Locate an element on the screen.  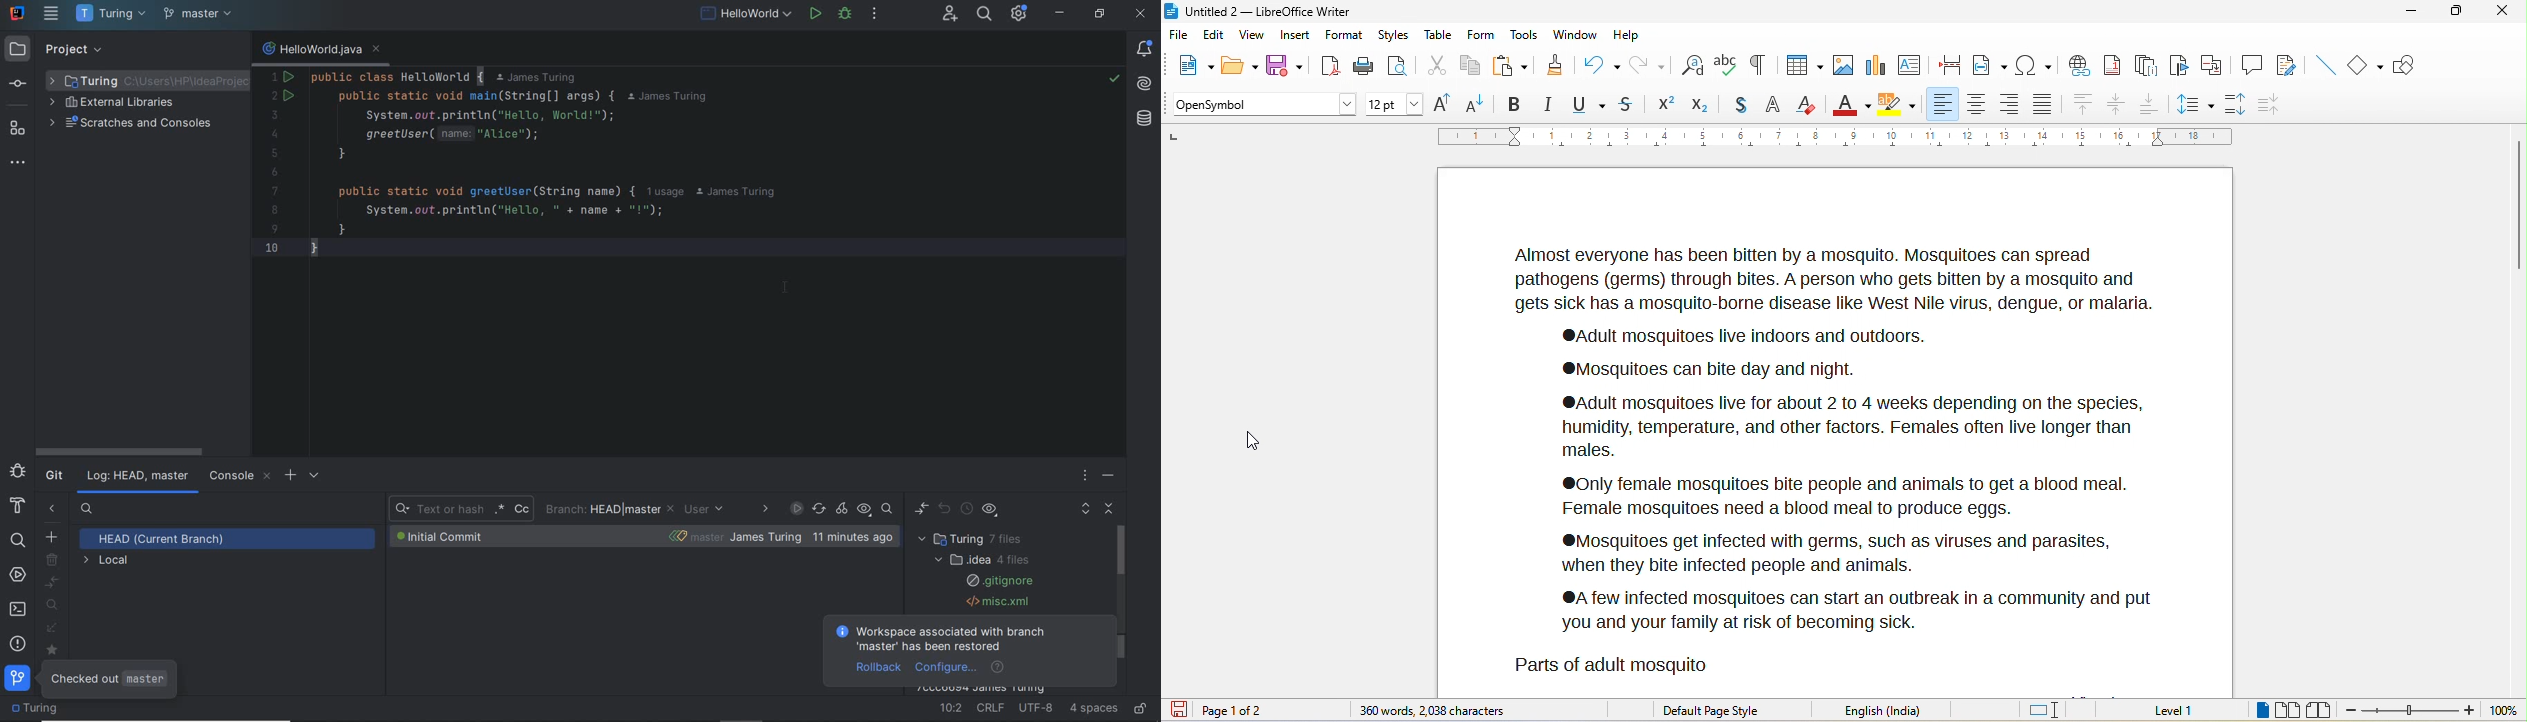
page break is located at coordinates (1948, 63).